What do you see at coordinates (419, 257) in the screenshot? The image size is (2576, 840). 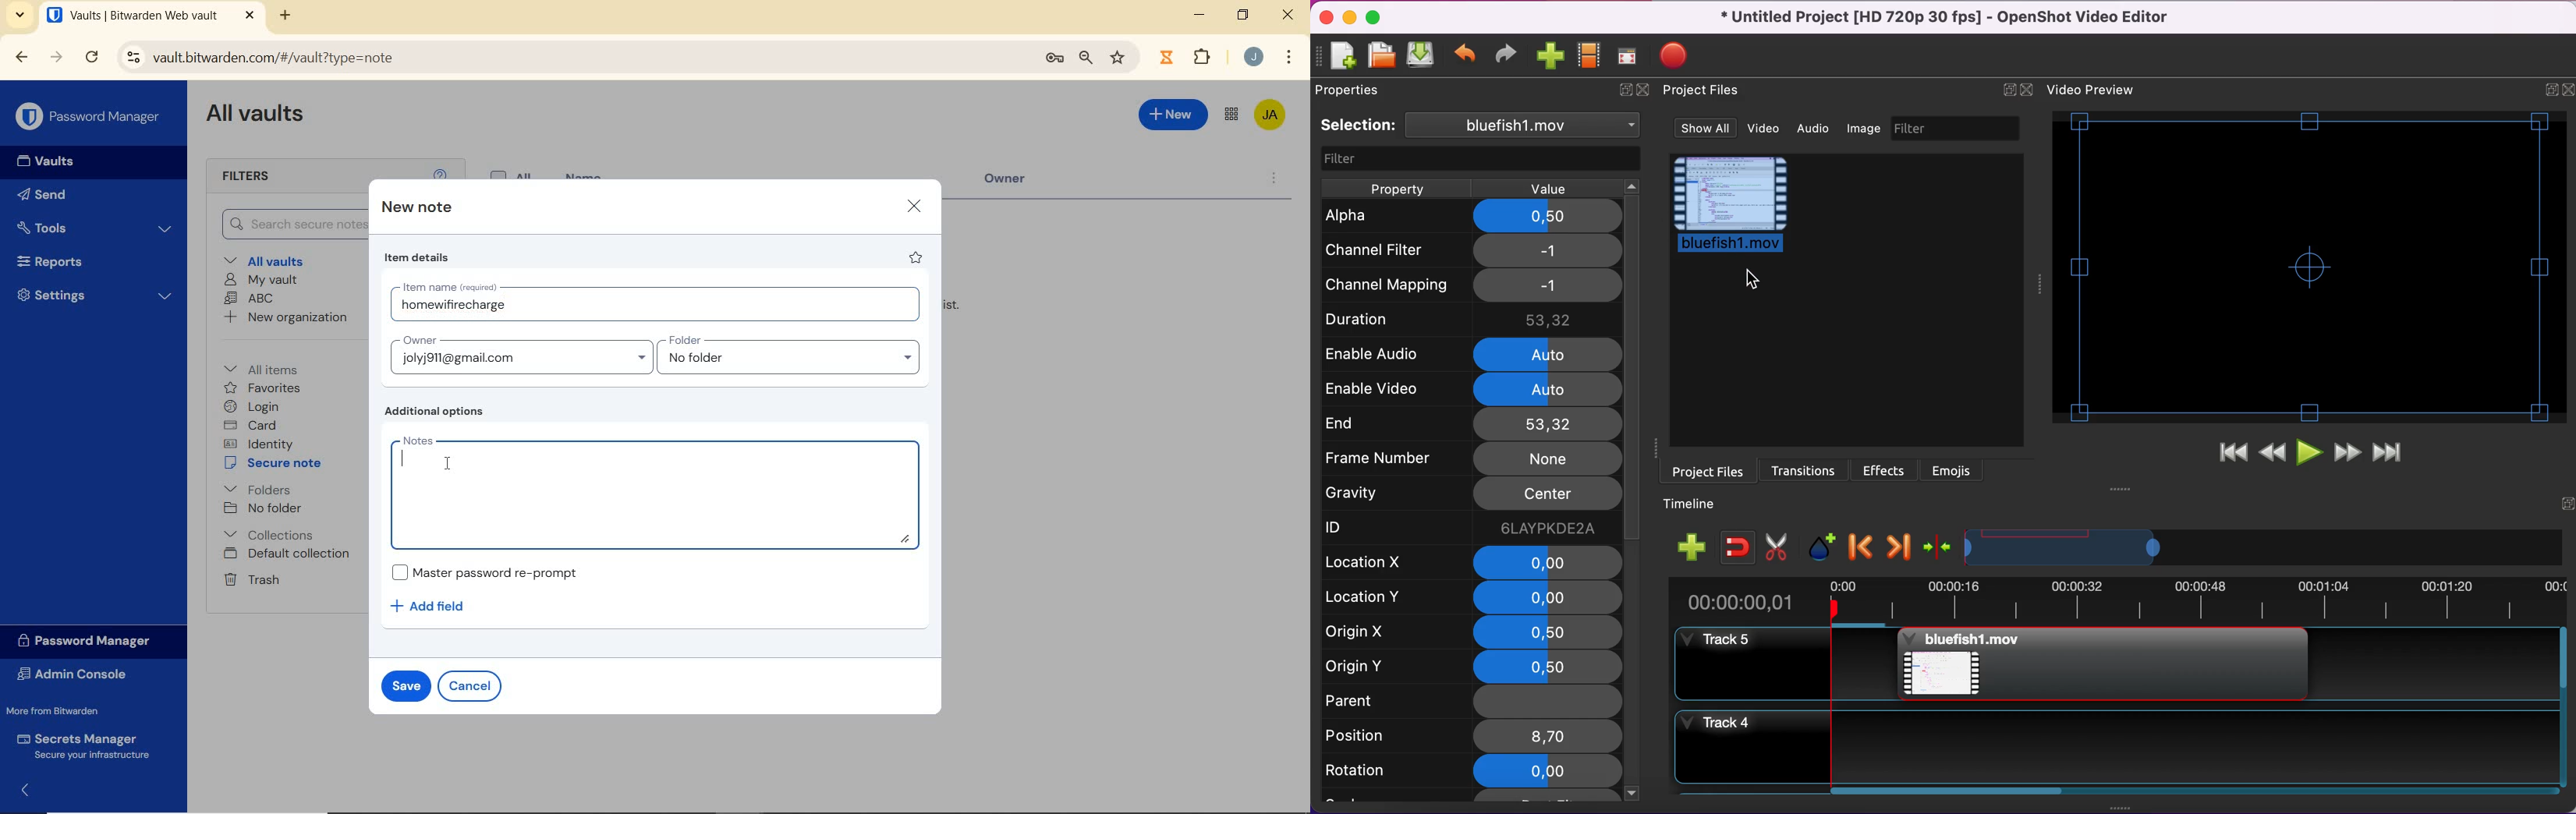 I see `item details` at bounding box center [419, 257].